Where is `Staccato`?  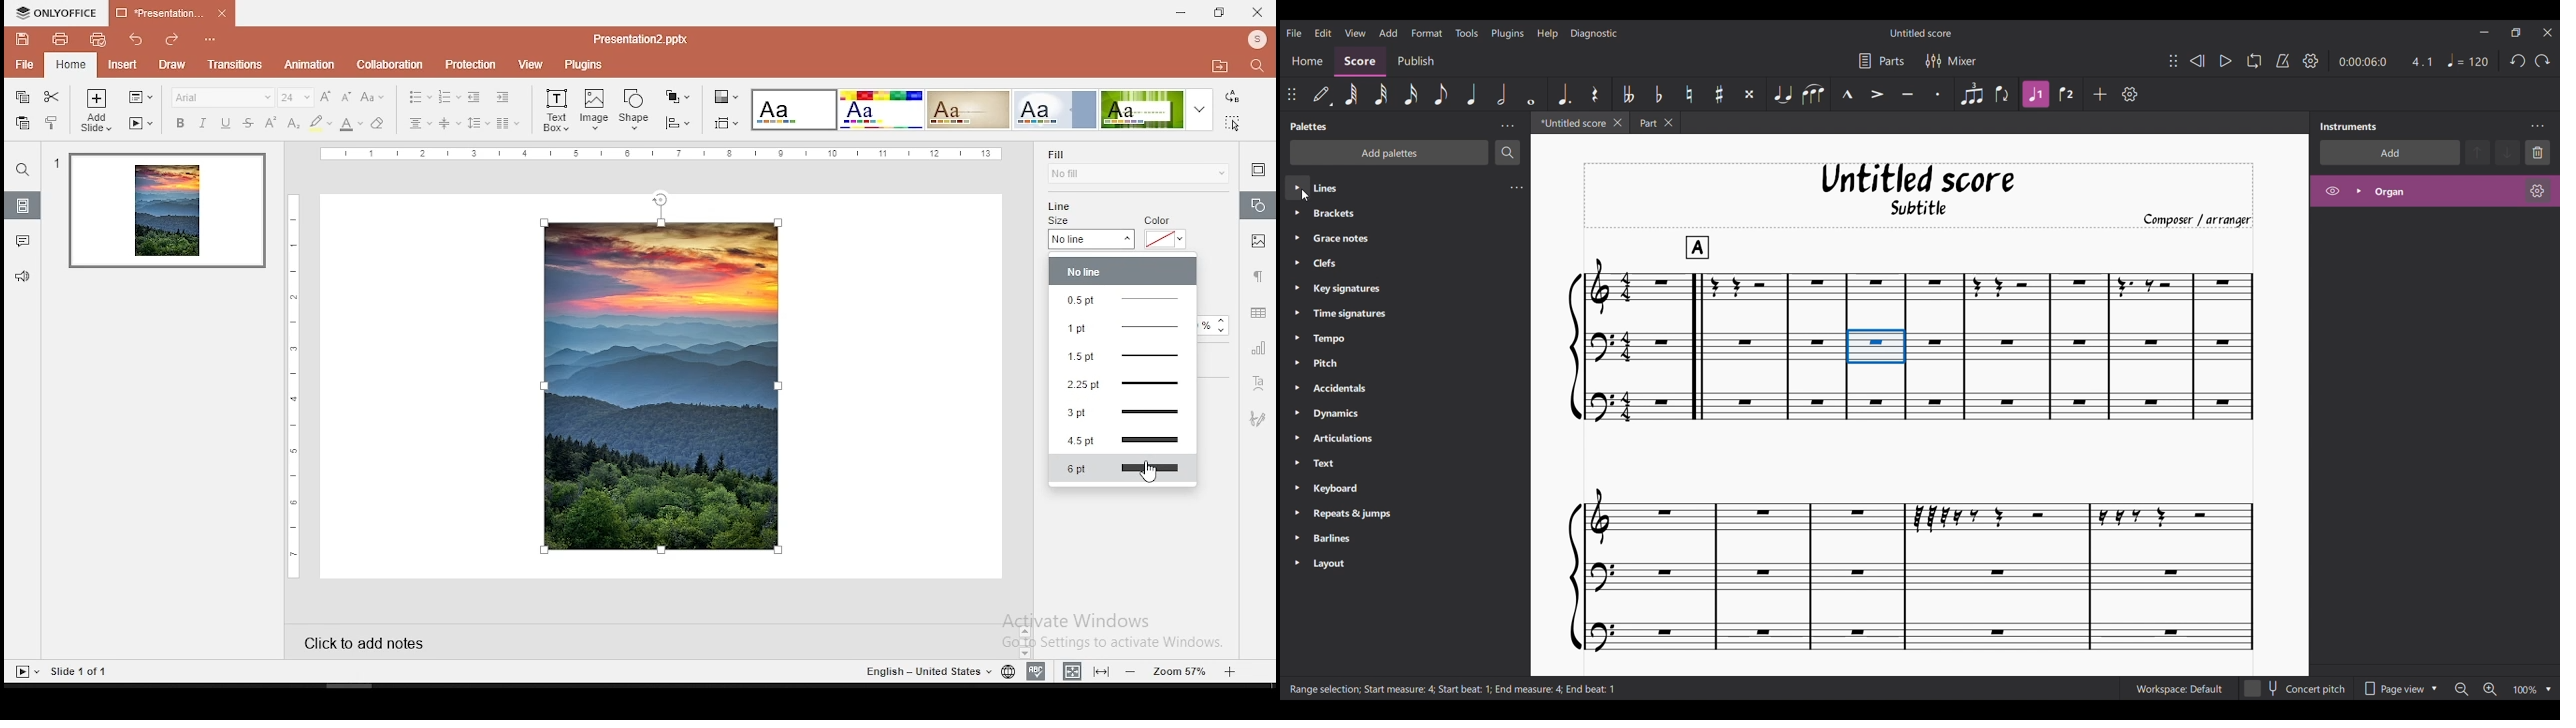
Staccato is located at coordinates (1938, 94).